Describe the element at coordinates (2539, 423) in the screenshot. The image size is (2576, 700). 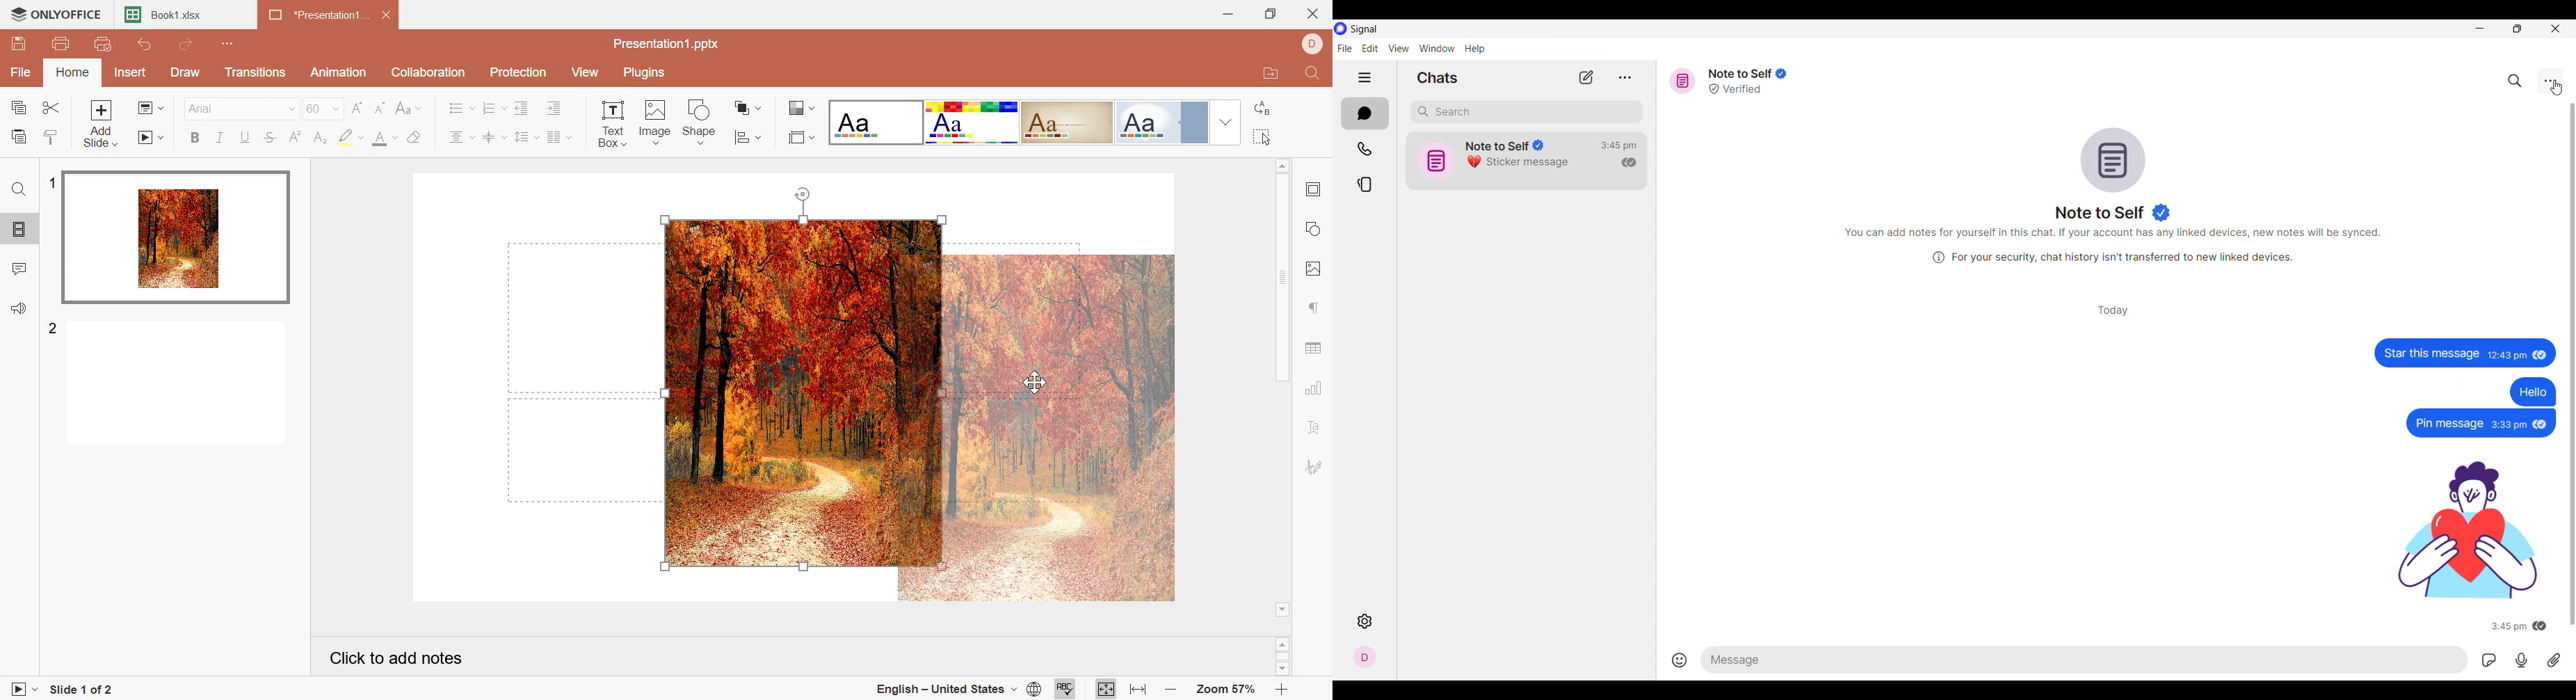
I see `seen` at that location.